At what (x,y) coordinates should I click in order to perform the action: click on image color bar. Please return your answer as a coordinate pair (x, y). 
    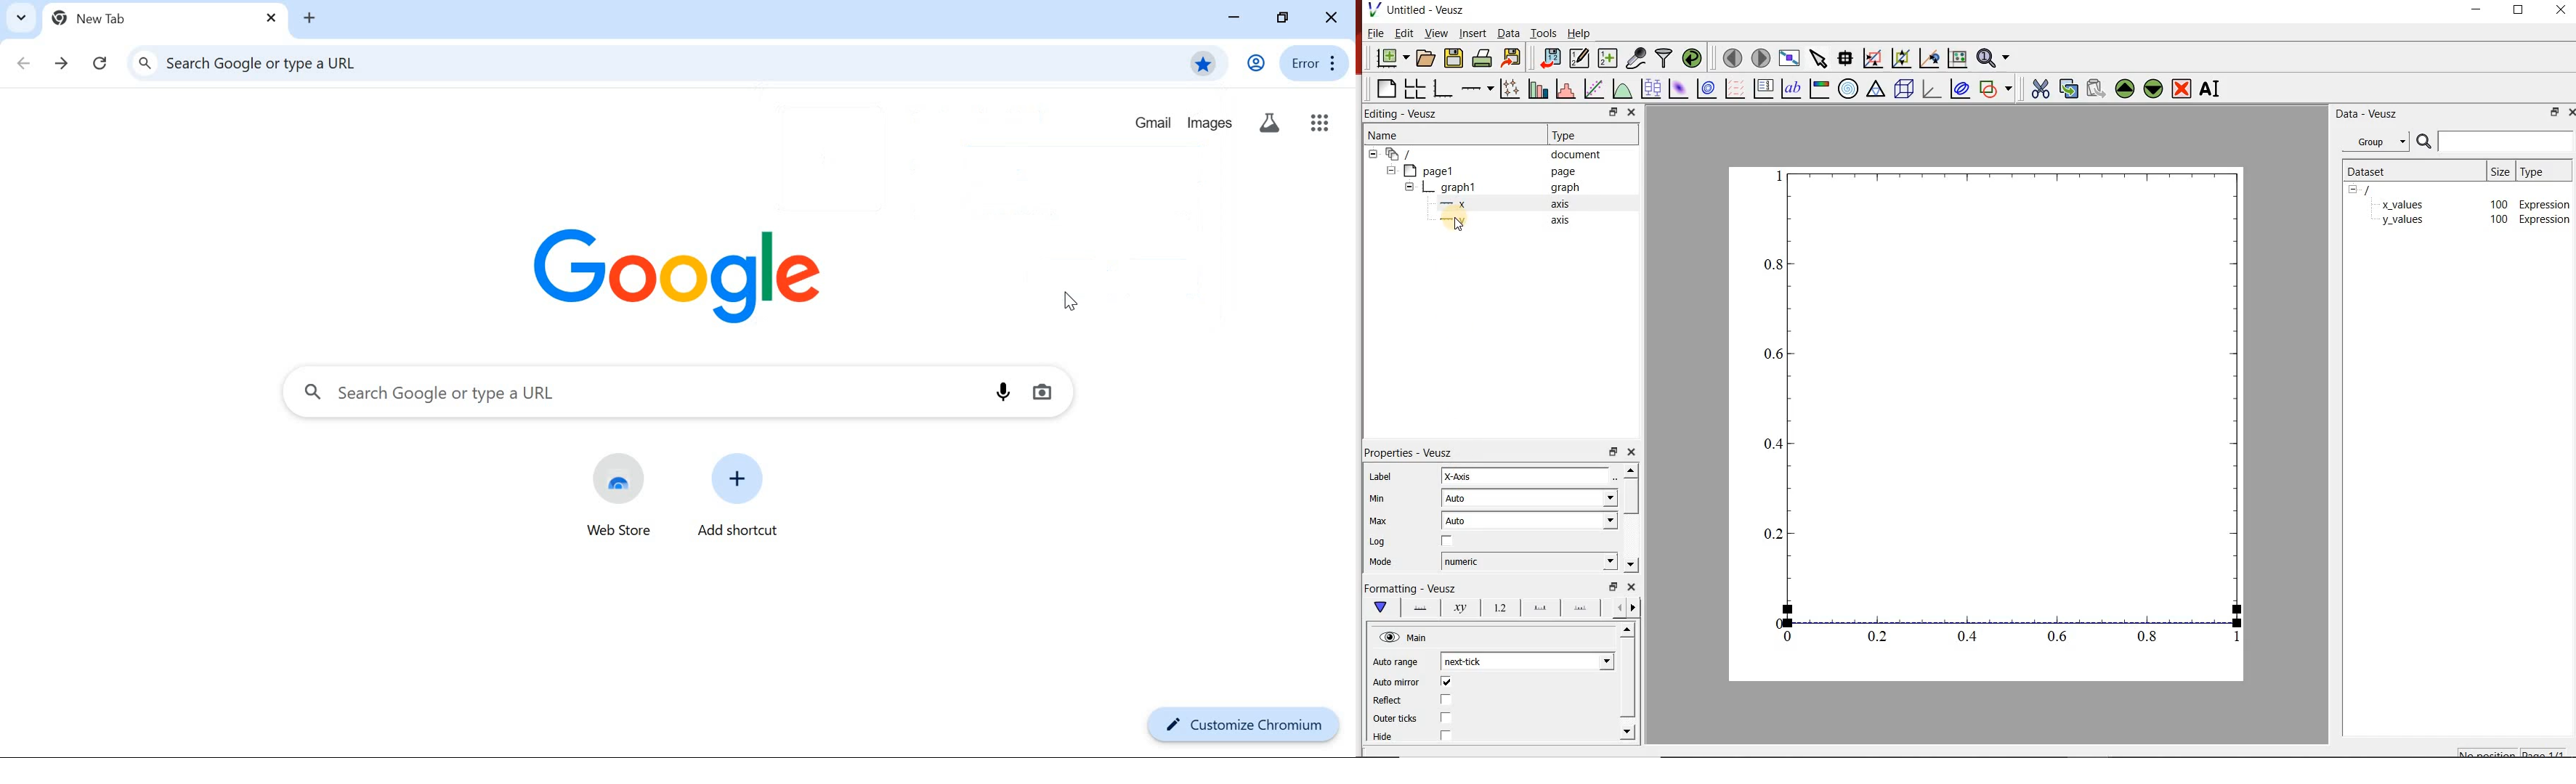
    Looking at the image, I should click on (1820, 89).